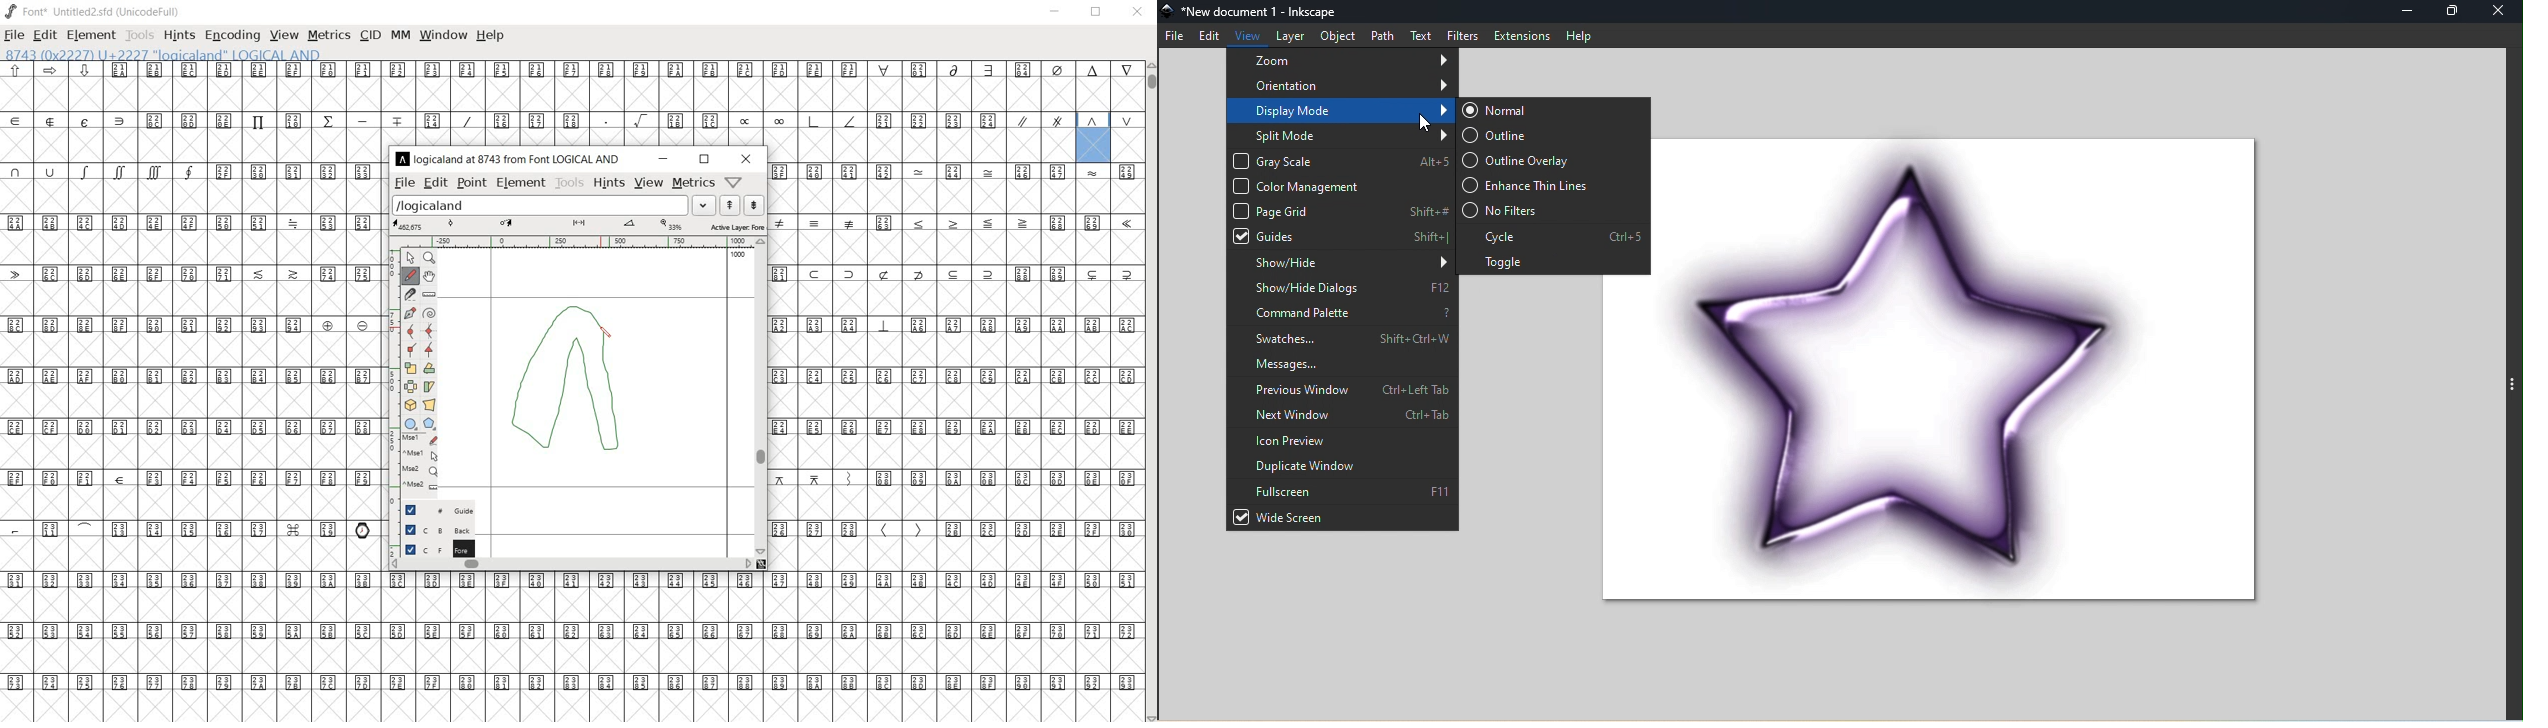 The image size is (2548, 728). What do you see at coordinates (1553, 236) in the screenshot?
I see `Cycle` at bounding box center [1553, 236].